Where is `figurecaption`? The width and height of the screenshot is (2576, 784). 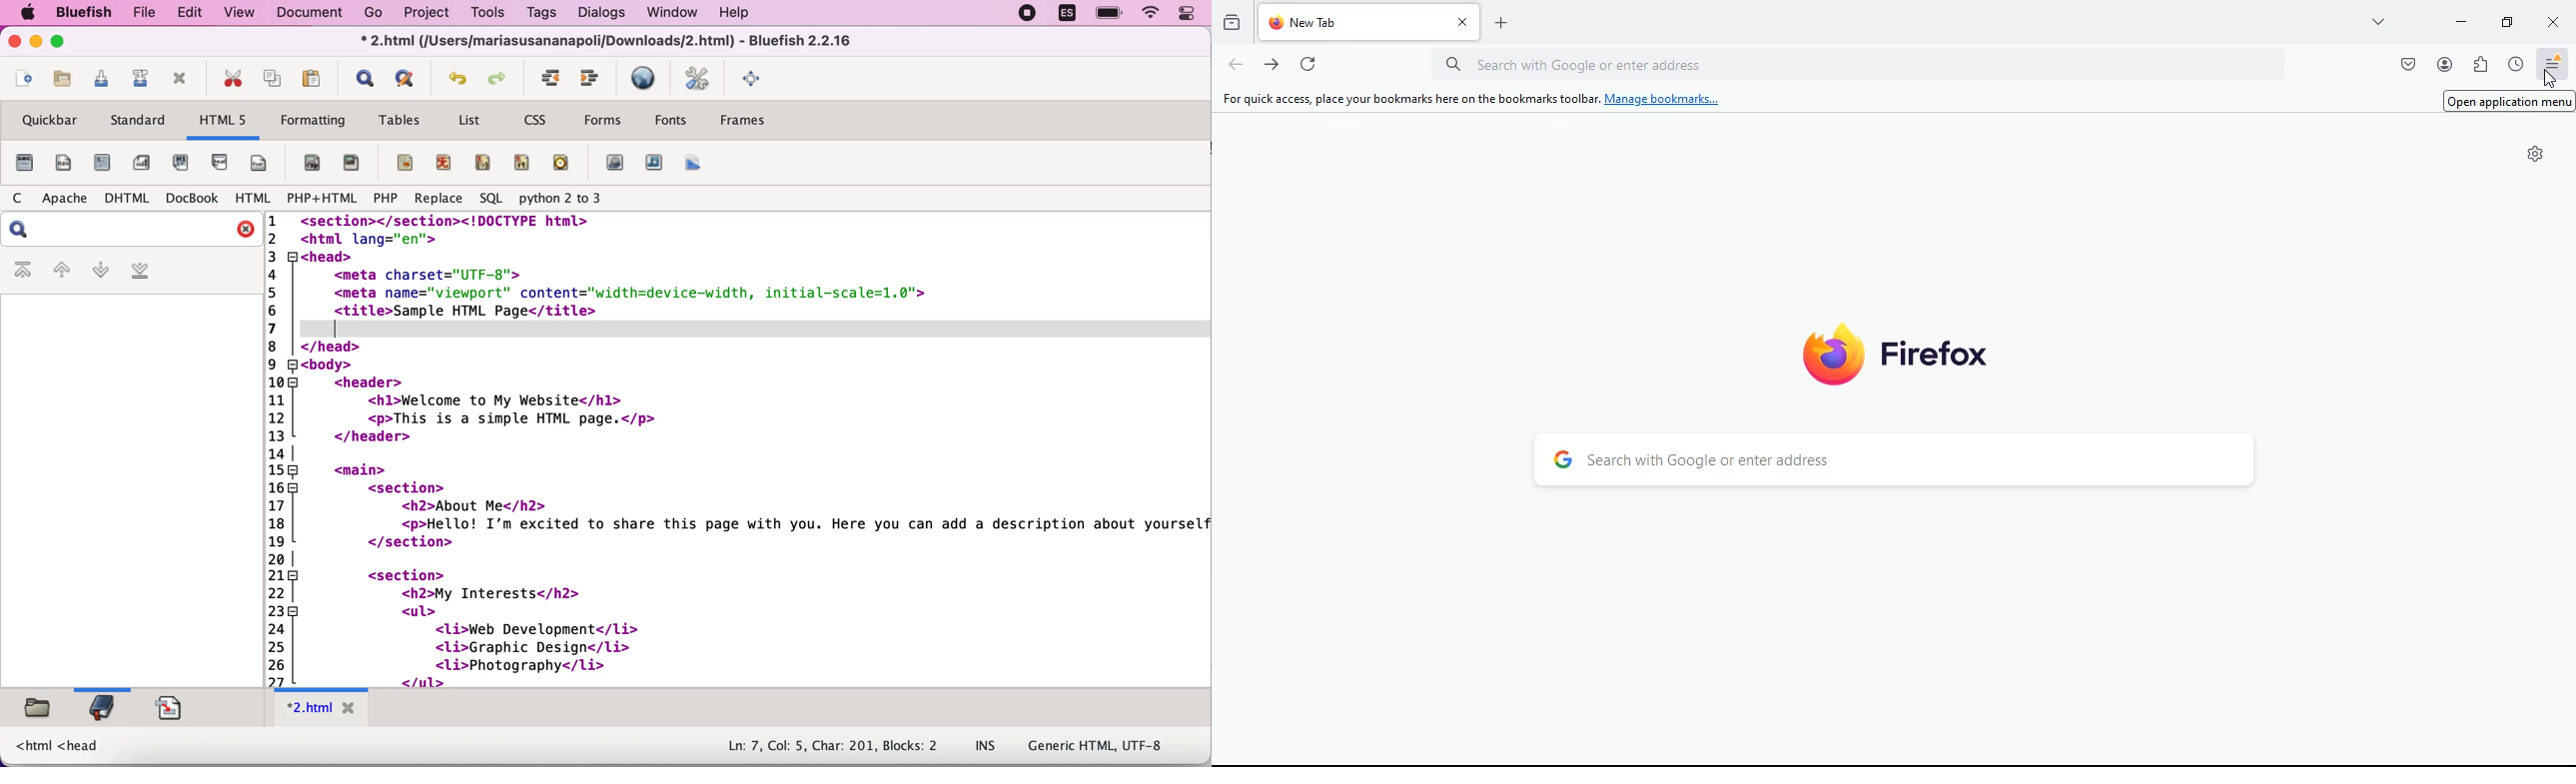 figurecaption is located at coordinates (312, 163).